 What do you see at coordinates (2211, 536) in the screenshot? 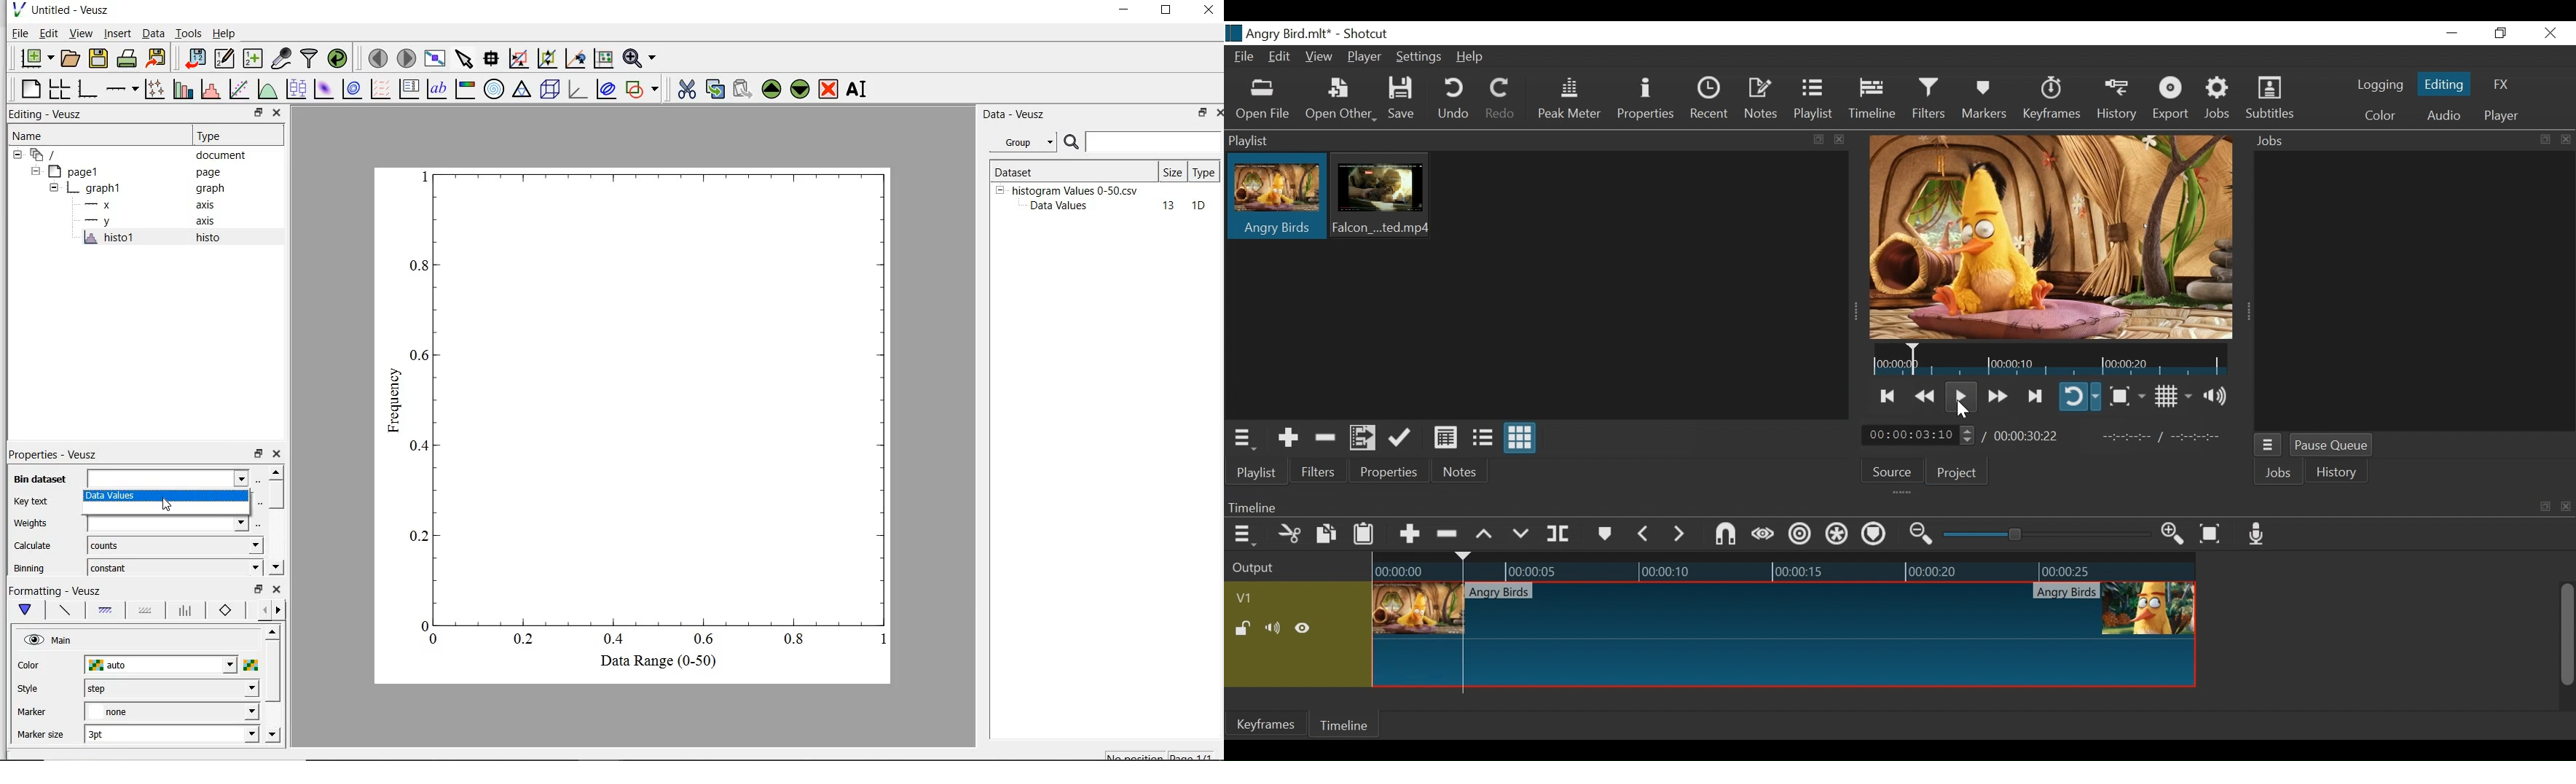
I see `Zoom timeline to fit` at bounding box center [2211, 536].